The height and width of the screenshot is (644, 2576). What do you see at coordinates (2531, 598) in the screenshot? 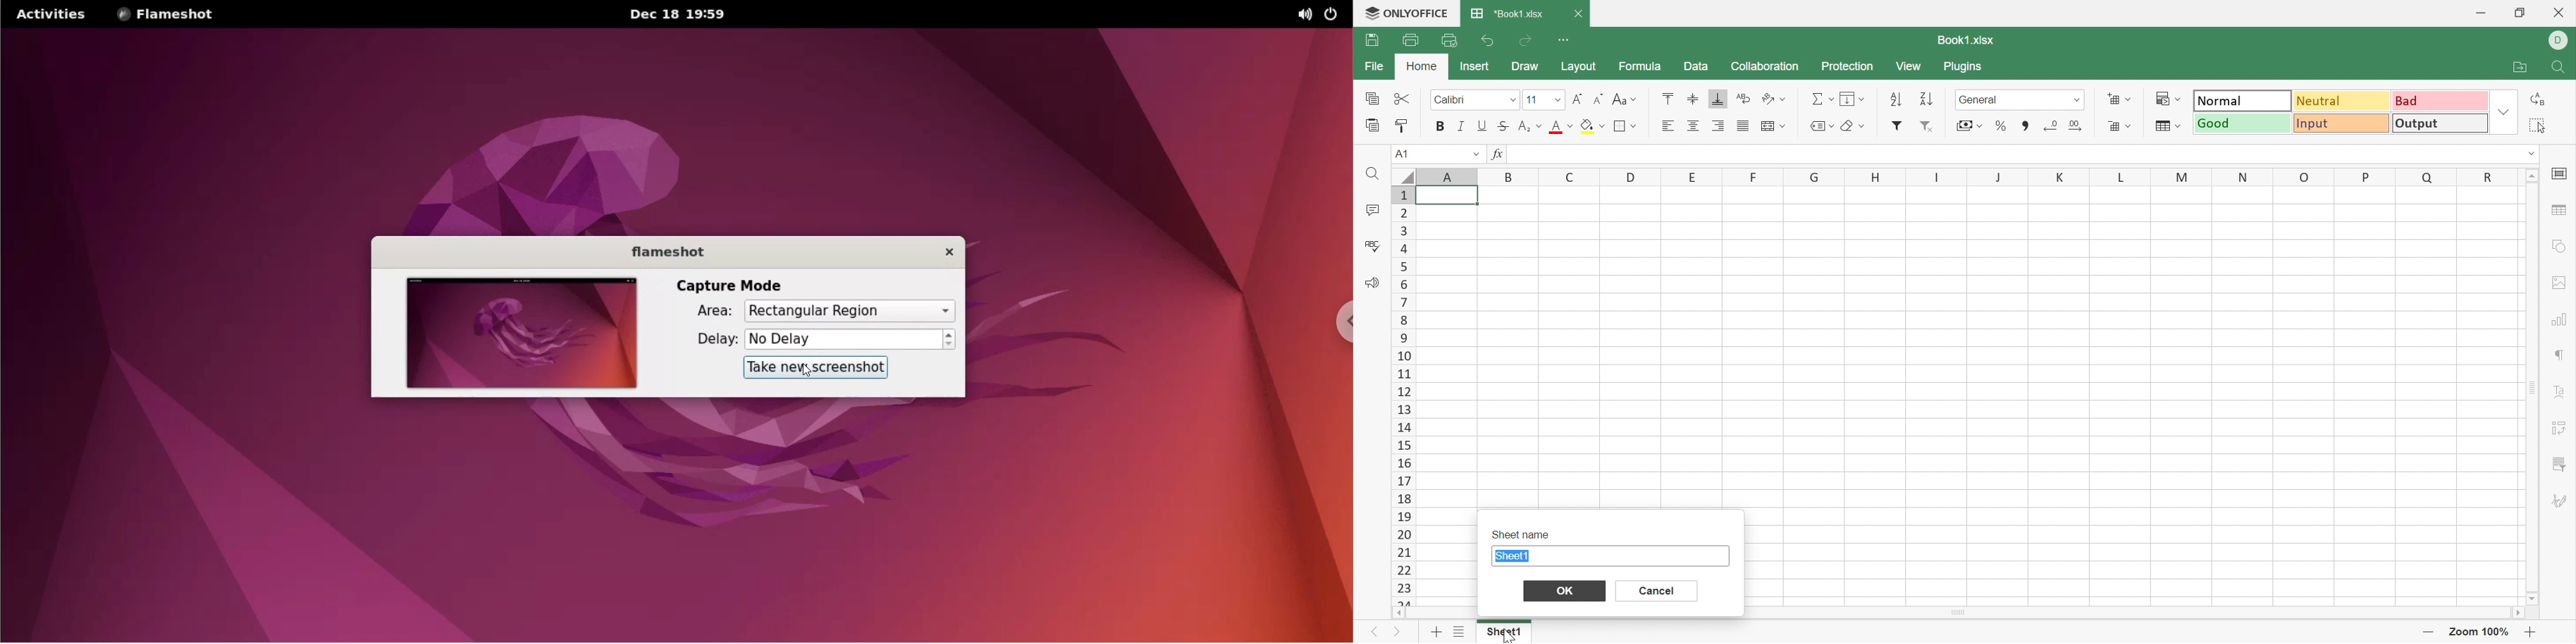
I see `Scroll down` at bounding box center [2531, 598].